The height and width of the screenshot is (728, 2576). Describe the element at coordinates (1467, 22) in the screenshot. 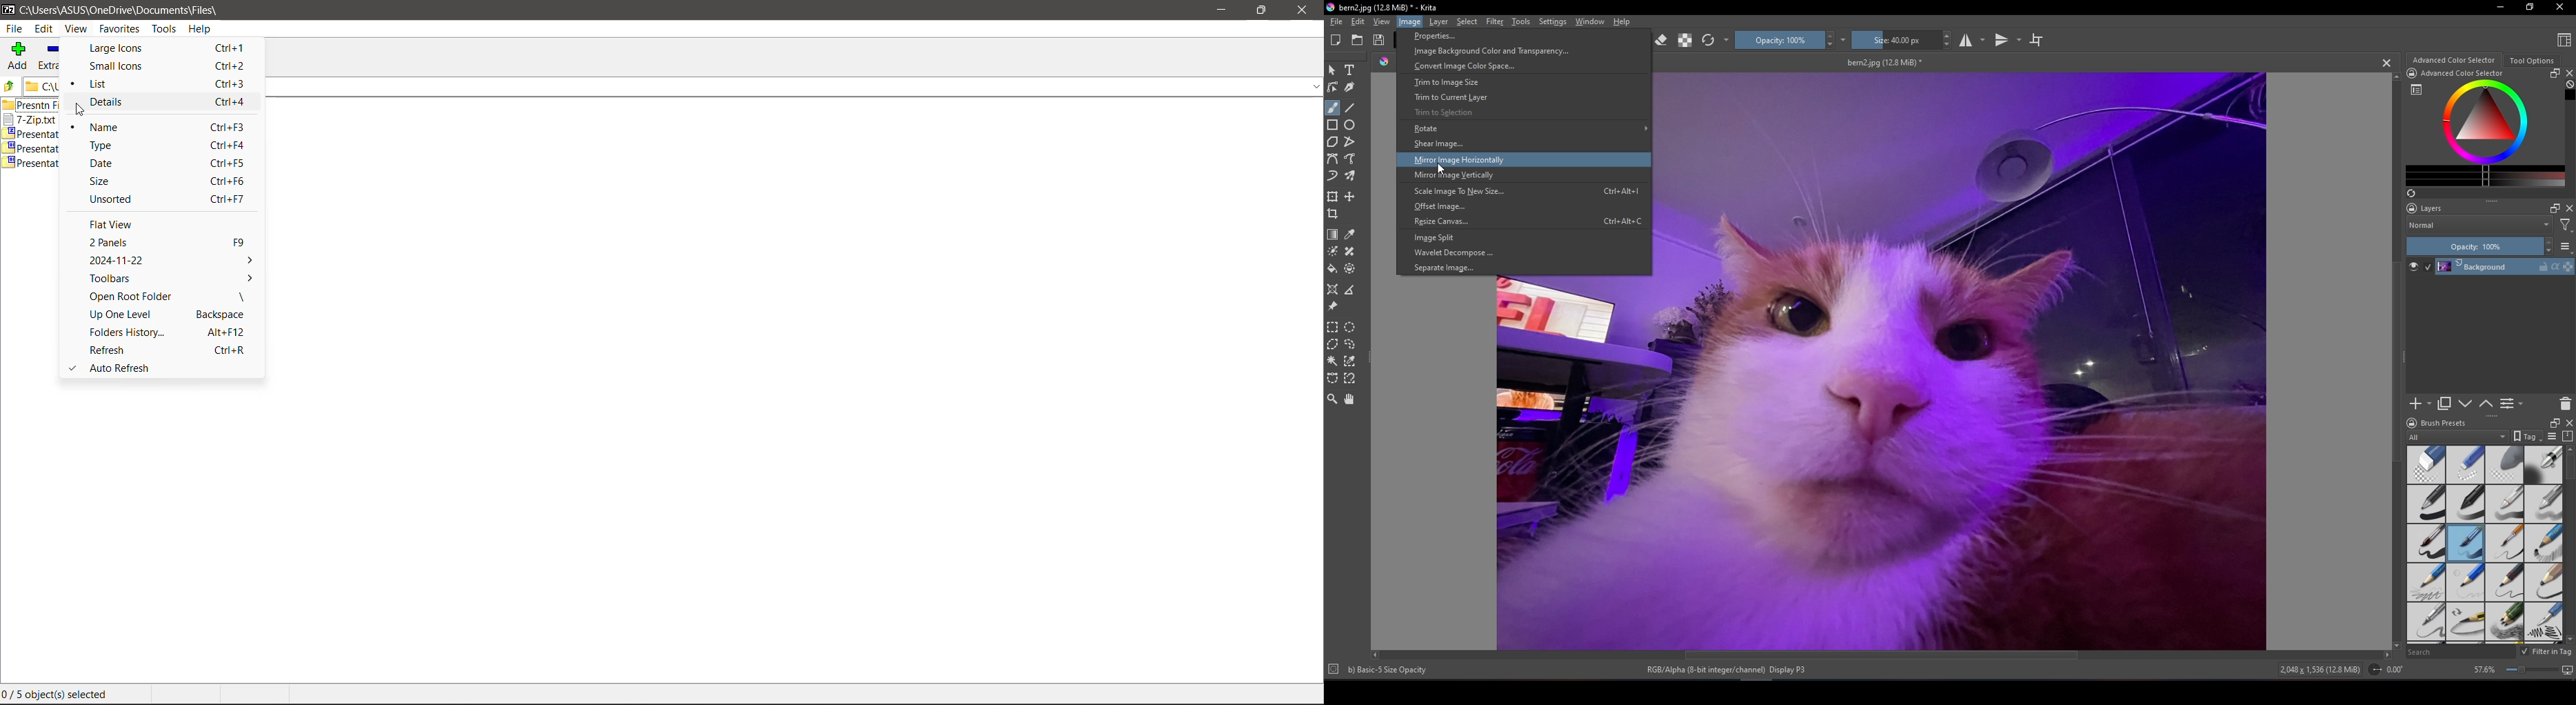

I see `Select` at that location.